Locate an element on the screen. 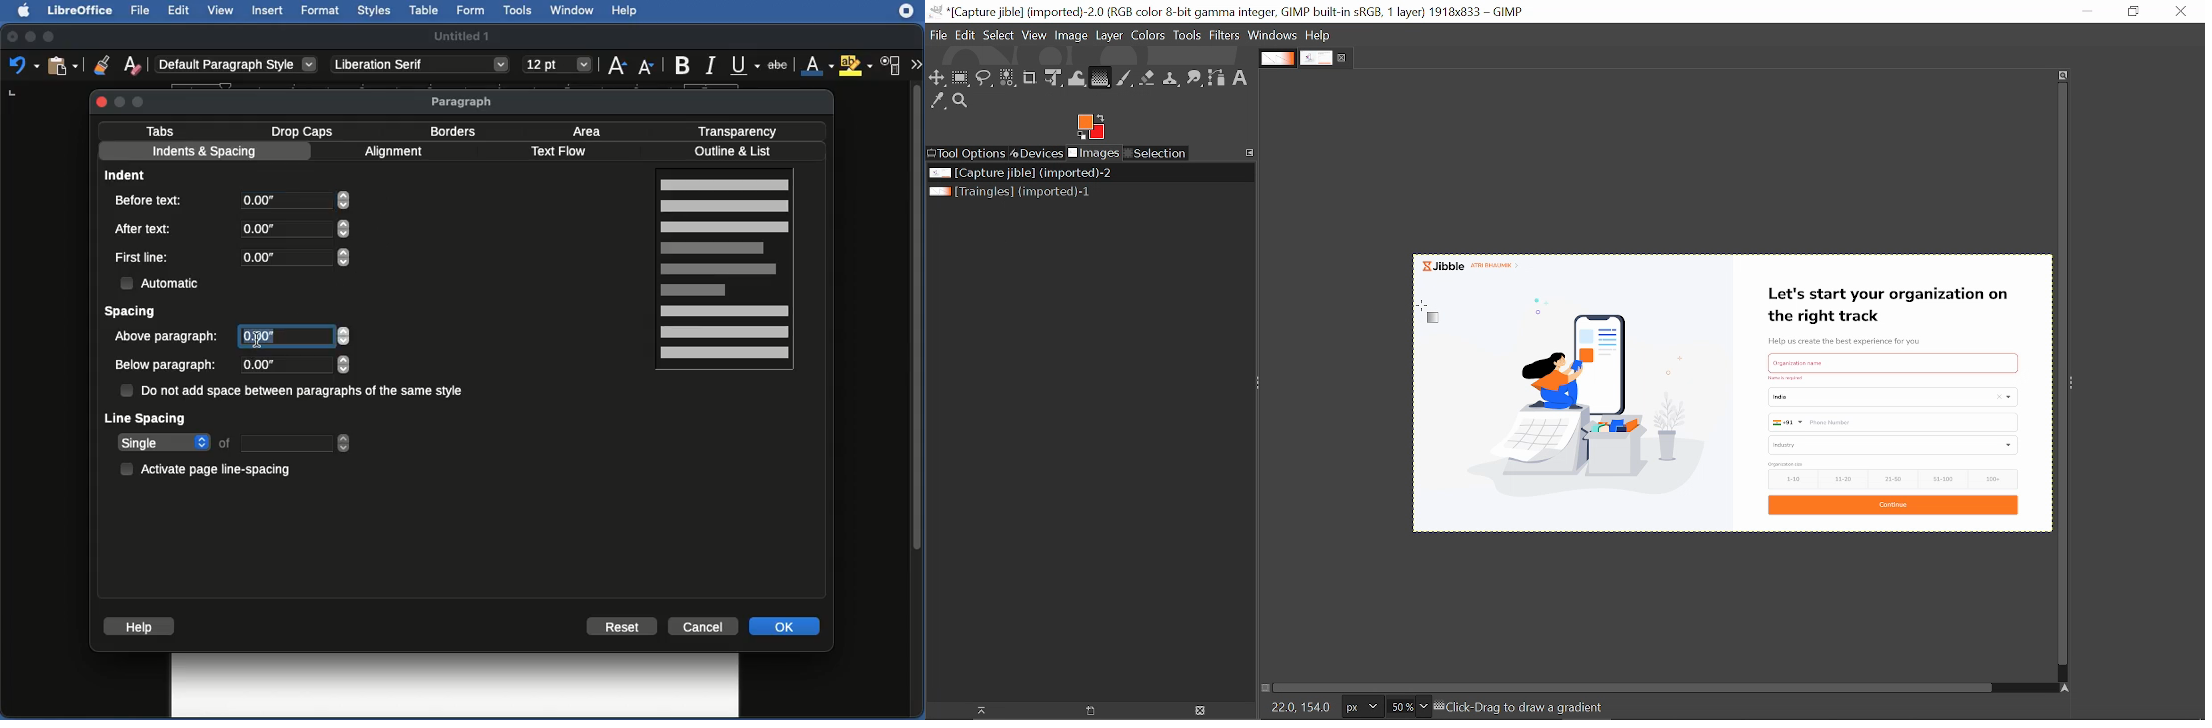 This screenshot has height=728, width=2212. Help is located at coordinates (138, 626).